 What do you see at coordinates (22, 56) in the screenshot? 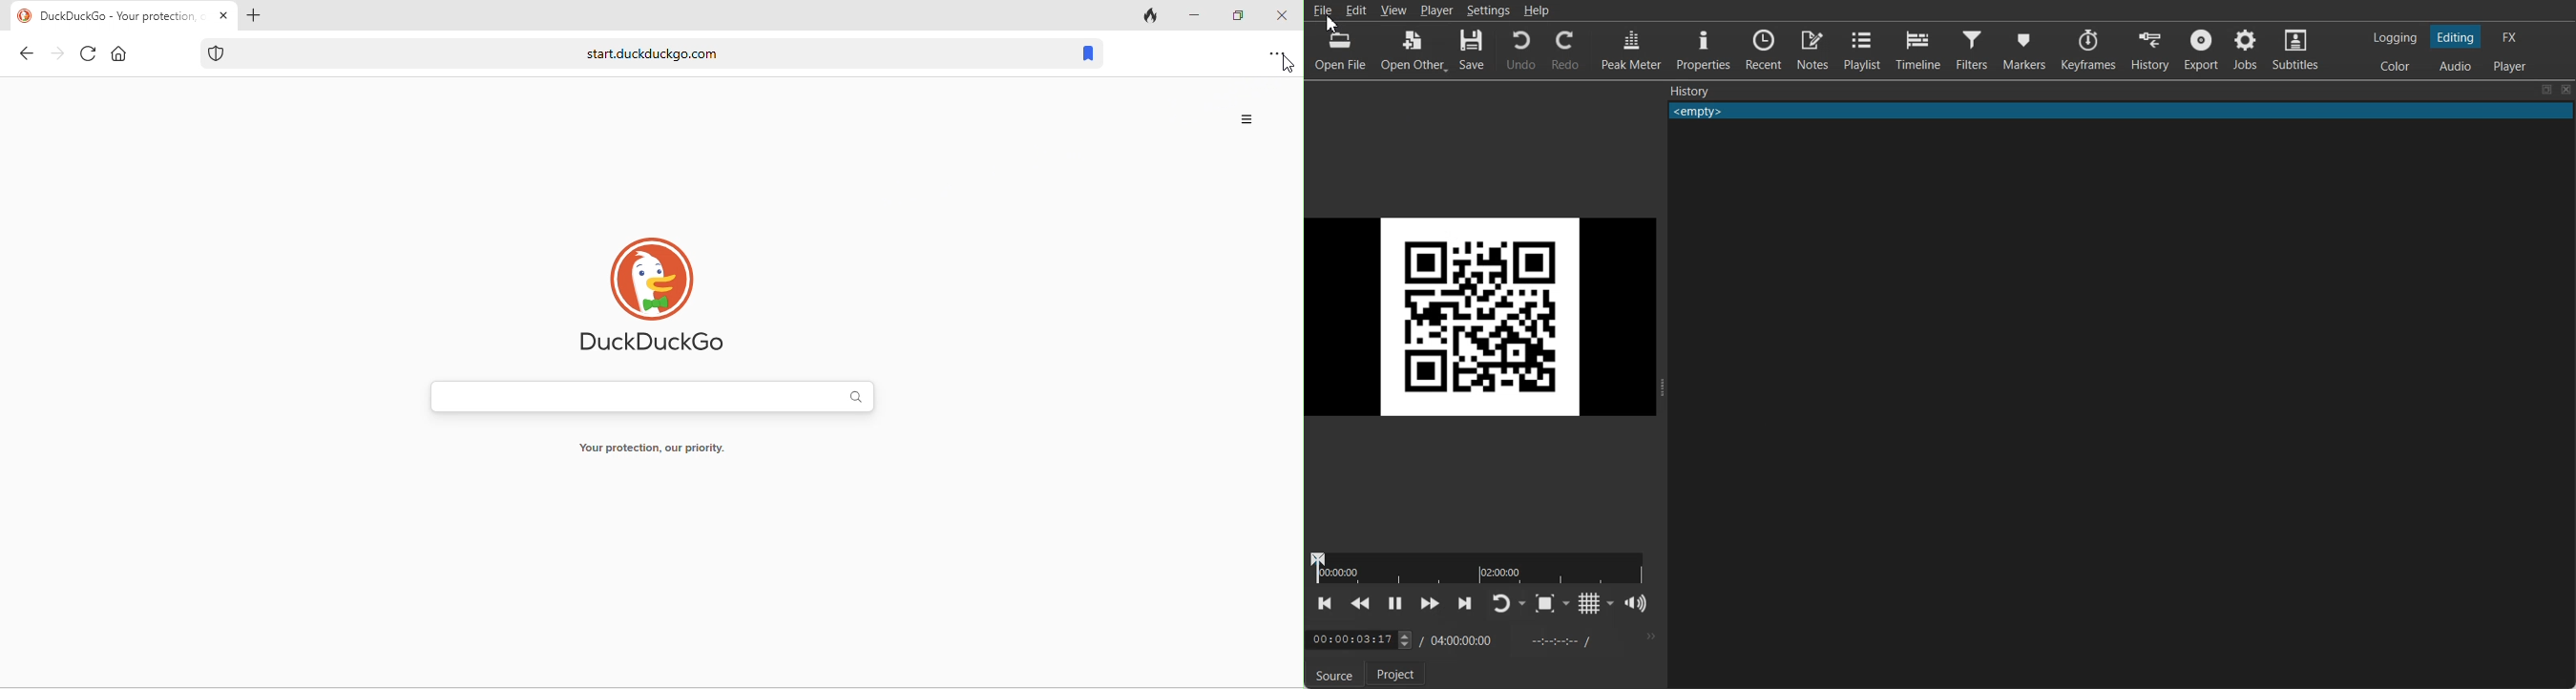
I see `back` at bounding box center [22, 56].